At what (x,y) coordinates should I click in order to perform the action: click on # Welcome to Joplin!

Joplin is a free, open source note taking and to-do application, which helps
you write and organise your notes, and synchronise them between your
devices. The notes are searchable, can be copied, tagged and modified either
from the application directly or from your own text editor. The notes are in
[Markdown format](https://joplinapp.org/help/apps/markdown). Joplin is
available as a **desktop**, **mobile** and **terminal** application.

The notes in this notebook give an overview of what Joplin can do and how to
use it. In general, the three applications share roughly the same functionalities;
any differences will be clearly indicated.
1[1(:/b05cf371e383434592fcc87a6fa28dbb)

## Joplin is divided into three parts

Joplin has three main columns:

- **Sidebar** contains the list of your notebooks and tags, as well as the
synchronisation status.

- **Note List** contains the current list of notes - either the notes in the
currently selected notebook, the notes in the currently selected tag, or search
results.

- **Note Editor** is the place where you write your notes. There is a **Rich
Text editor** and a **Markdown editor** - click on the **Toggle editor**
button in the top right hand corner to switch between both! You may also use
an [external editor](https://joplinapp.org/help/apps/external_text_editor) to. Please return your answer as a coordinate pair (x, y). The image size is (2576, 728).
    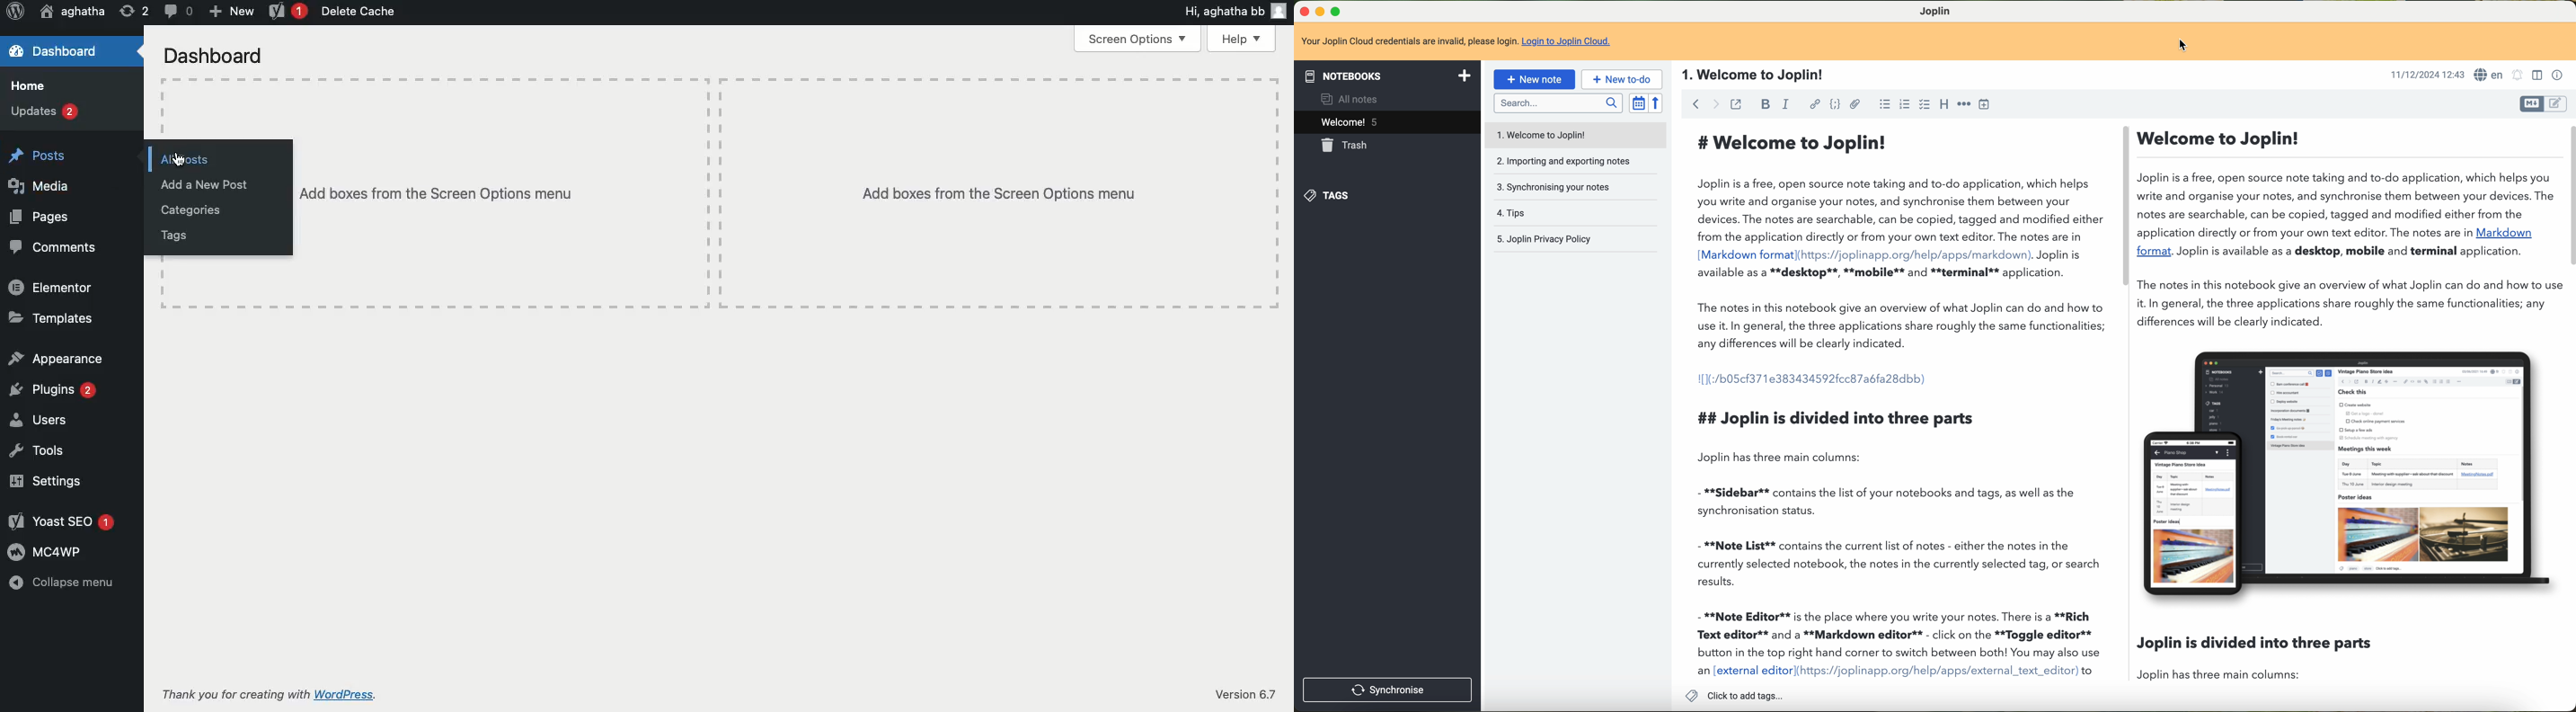
    Looking at the image, I should click on (1899, 402).